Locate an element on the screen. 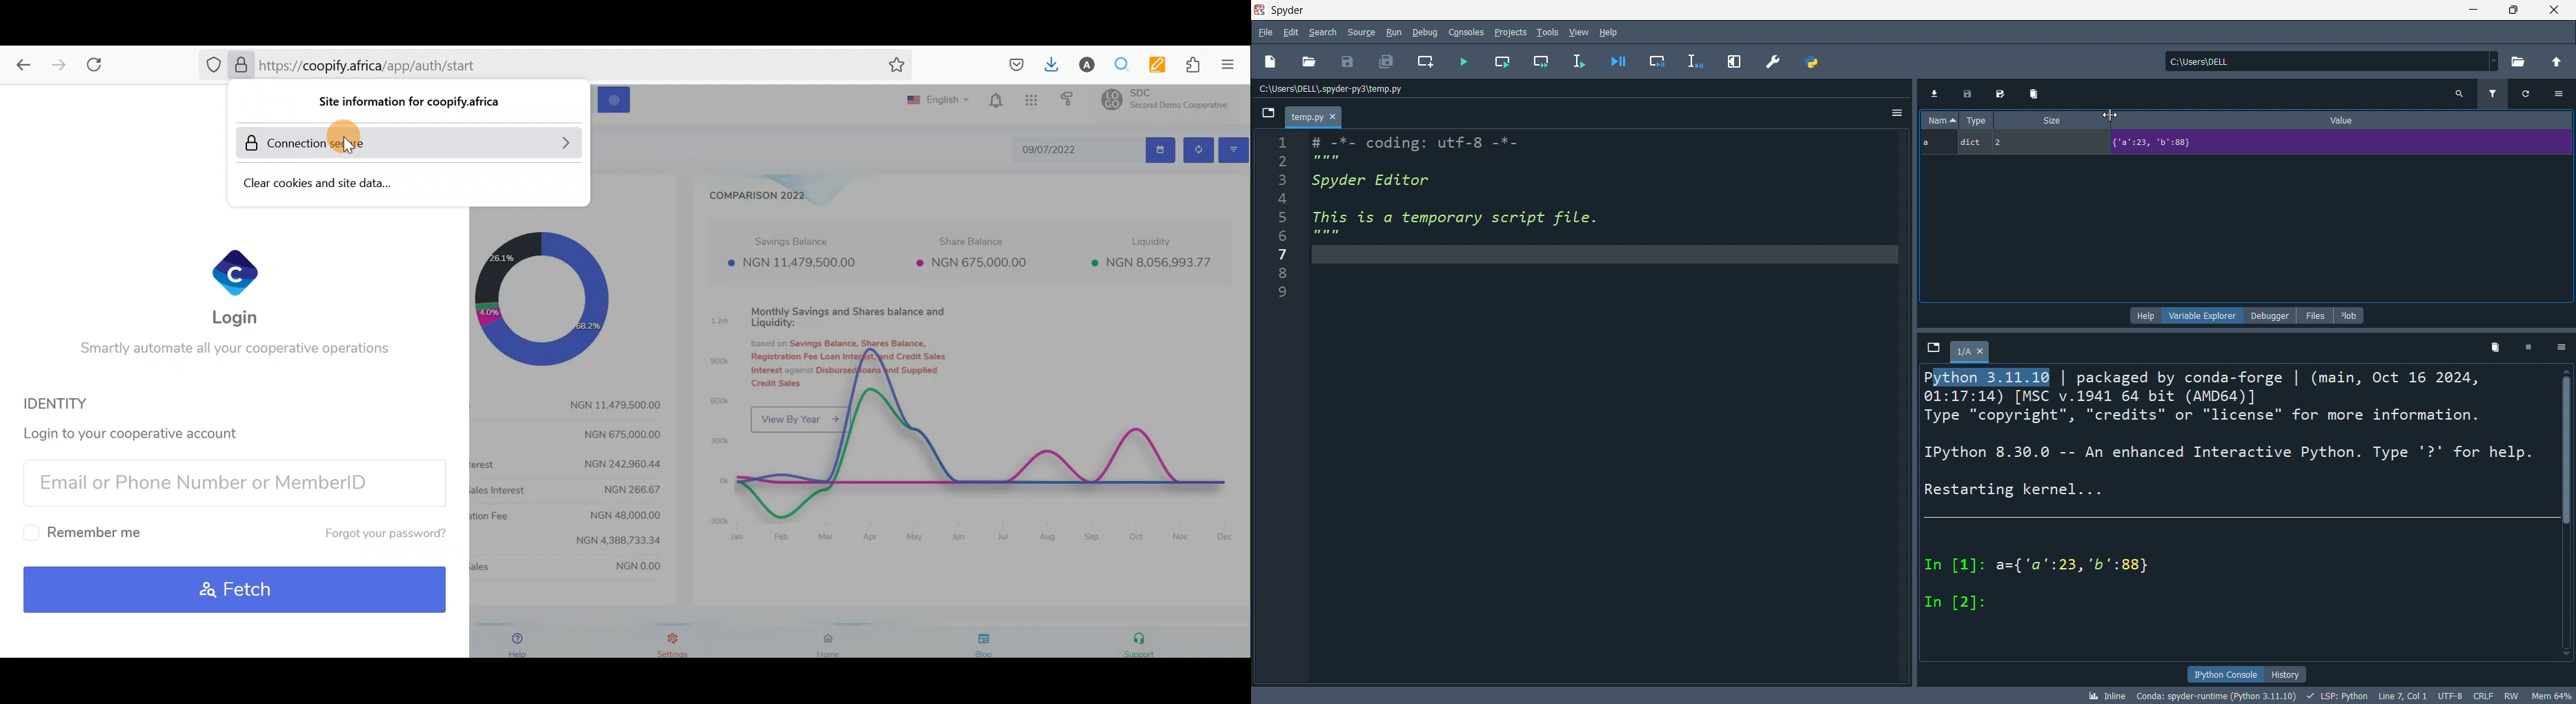 This screenshot has width=2576, height=728. tab is located at coordinates (1311, 117).